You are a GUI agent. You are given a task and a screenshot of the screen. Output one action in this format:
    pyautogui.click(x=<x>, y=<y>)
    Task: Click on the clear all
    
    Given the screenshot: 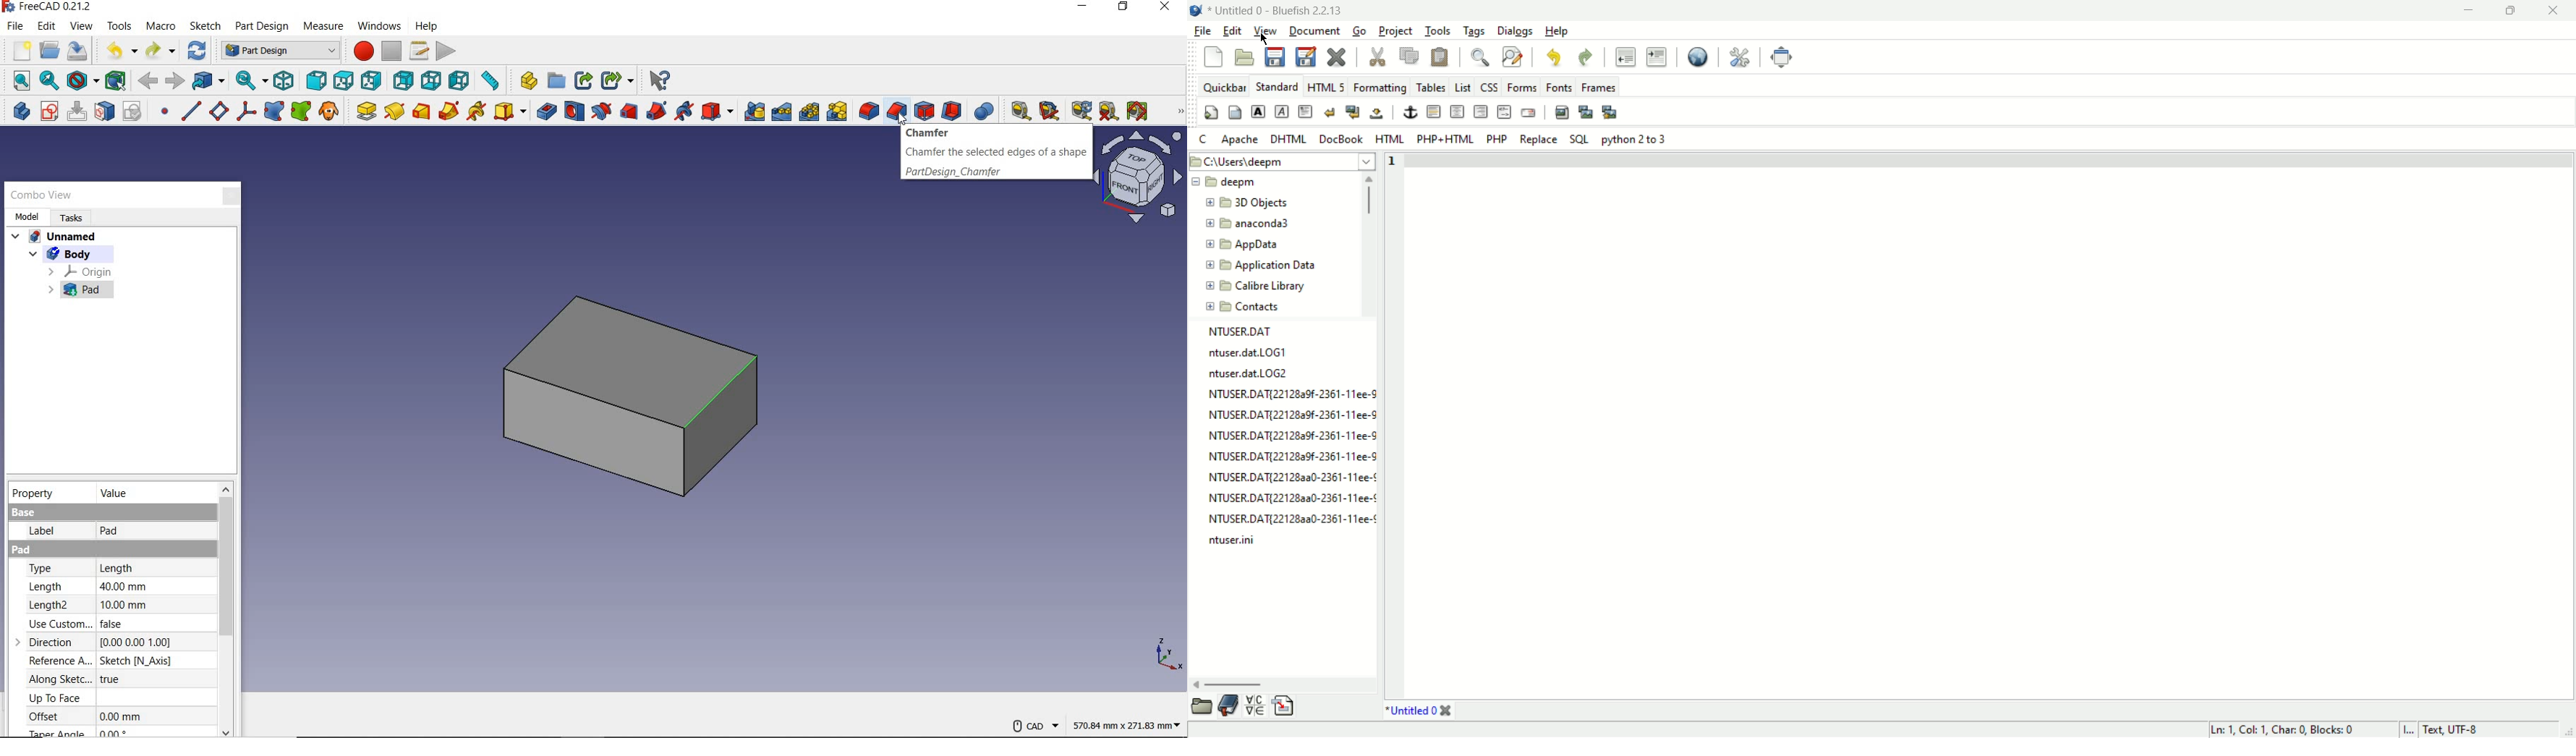 What is the action you would take?
    pyautogui.click(x=1110, y=111)
    